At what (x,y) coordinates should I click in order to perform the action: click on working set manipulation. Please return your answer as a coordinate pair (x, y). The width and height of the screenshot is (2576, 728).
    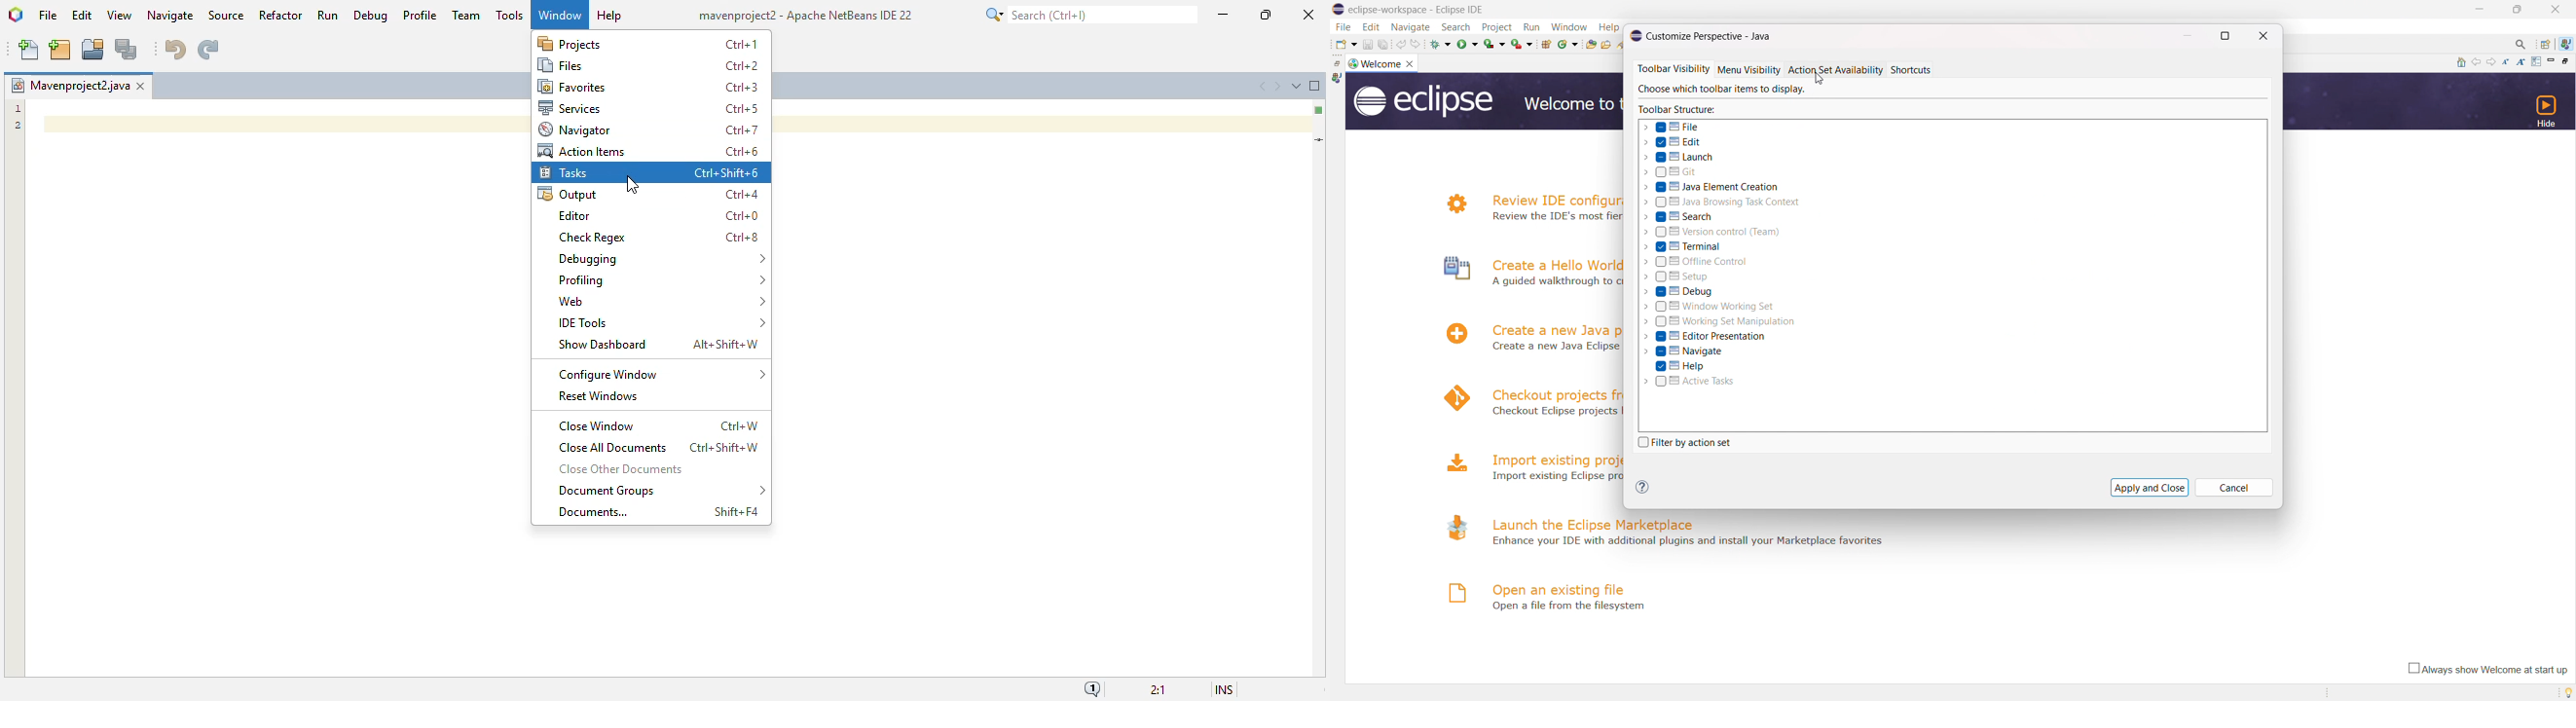
    Looking at the image, I should click on (1719, 322).